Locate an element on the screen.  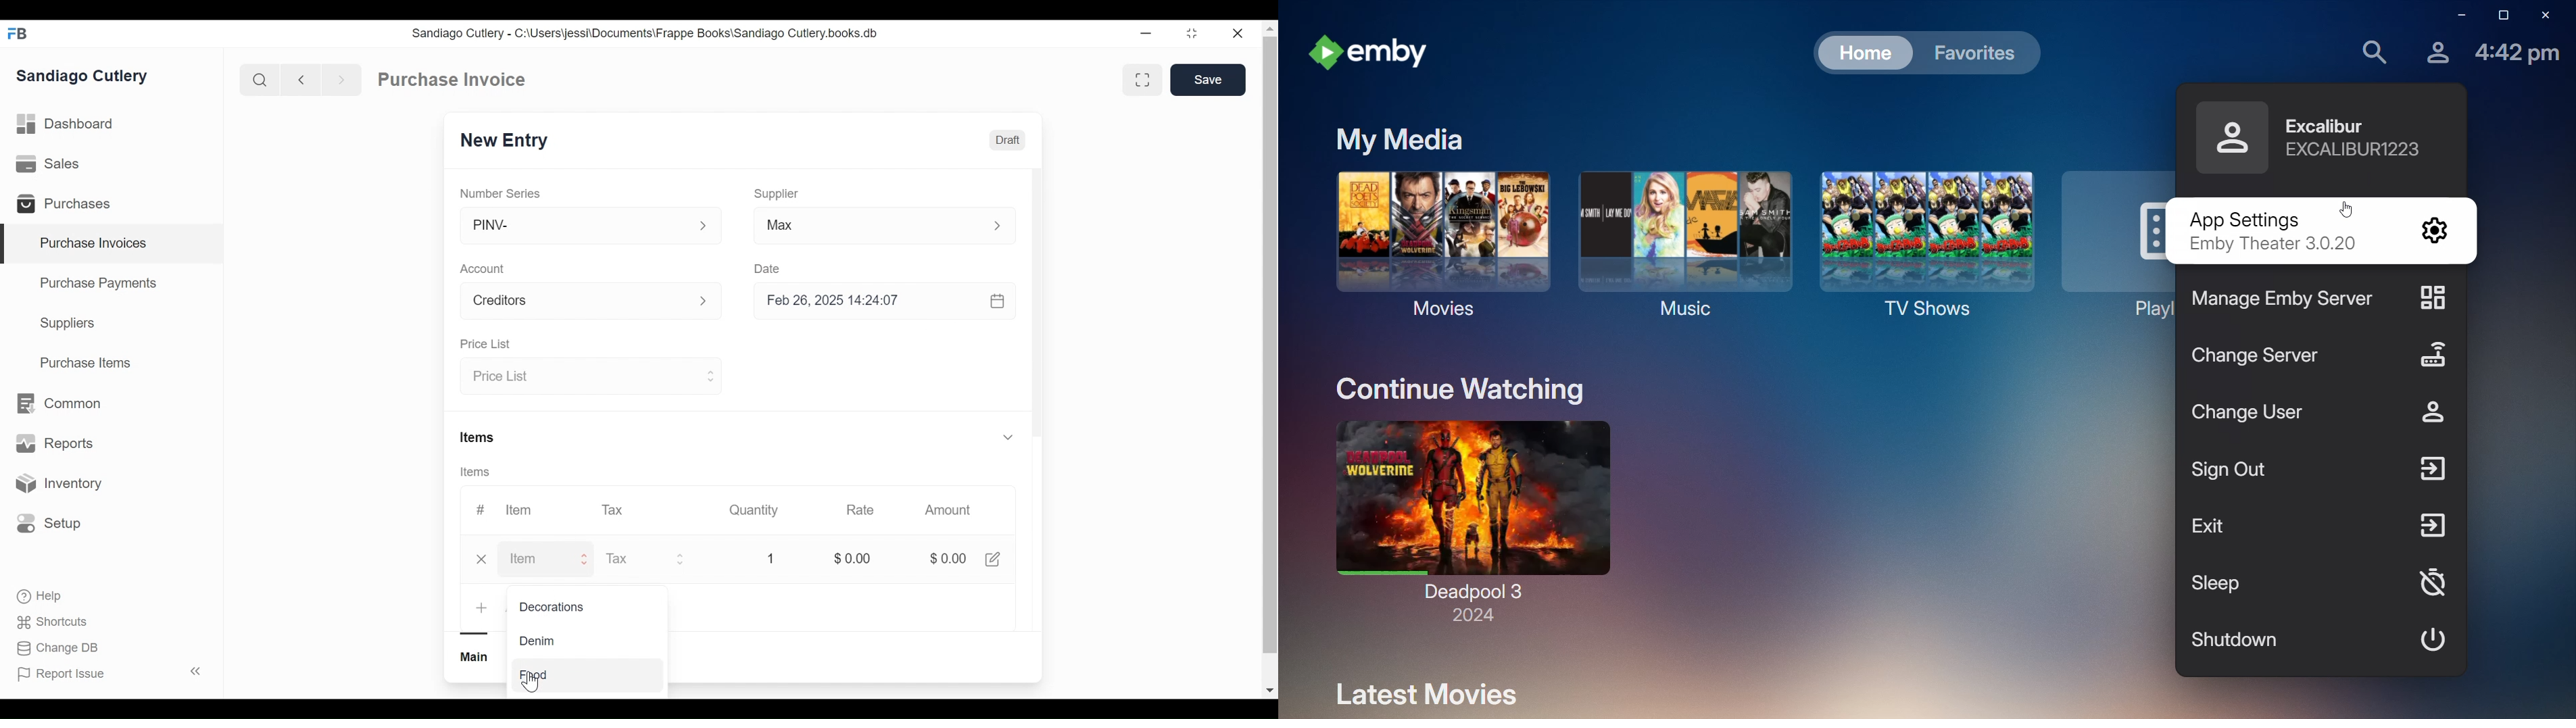
Minimize is located at coordinates (1147, 34).